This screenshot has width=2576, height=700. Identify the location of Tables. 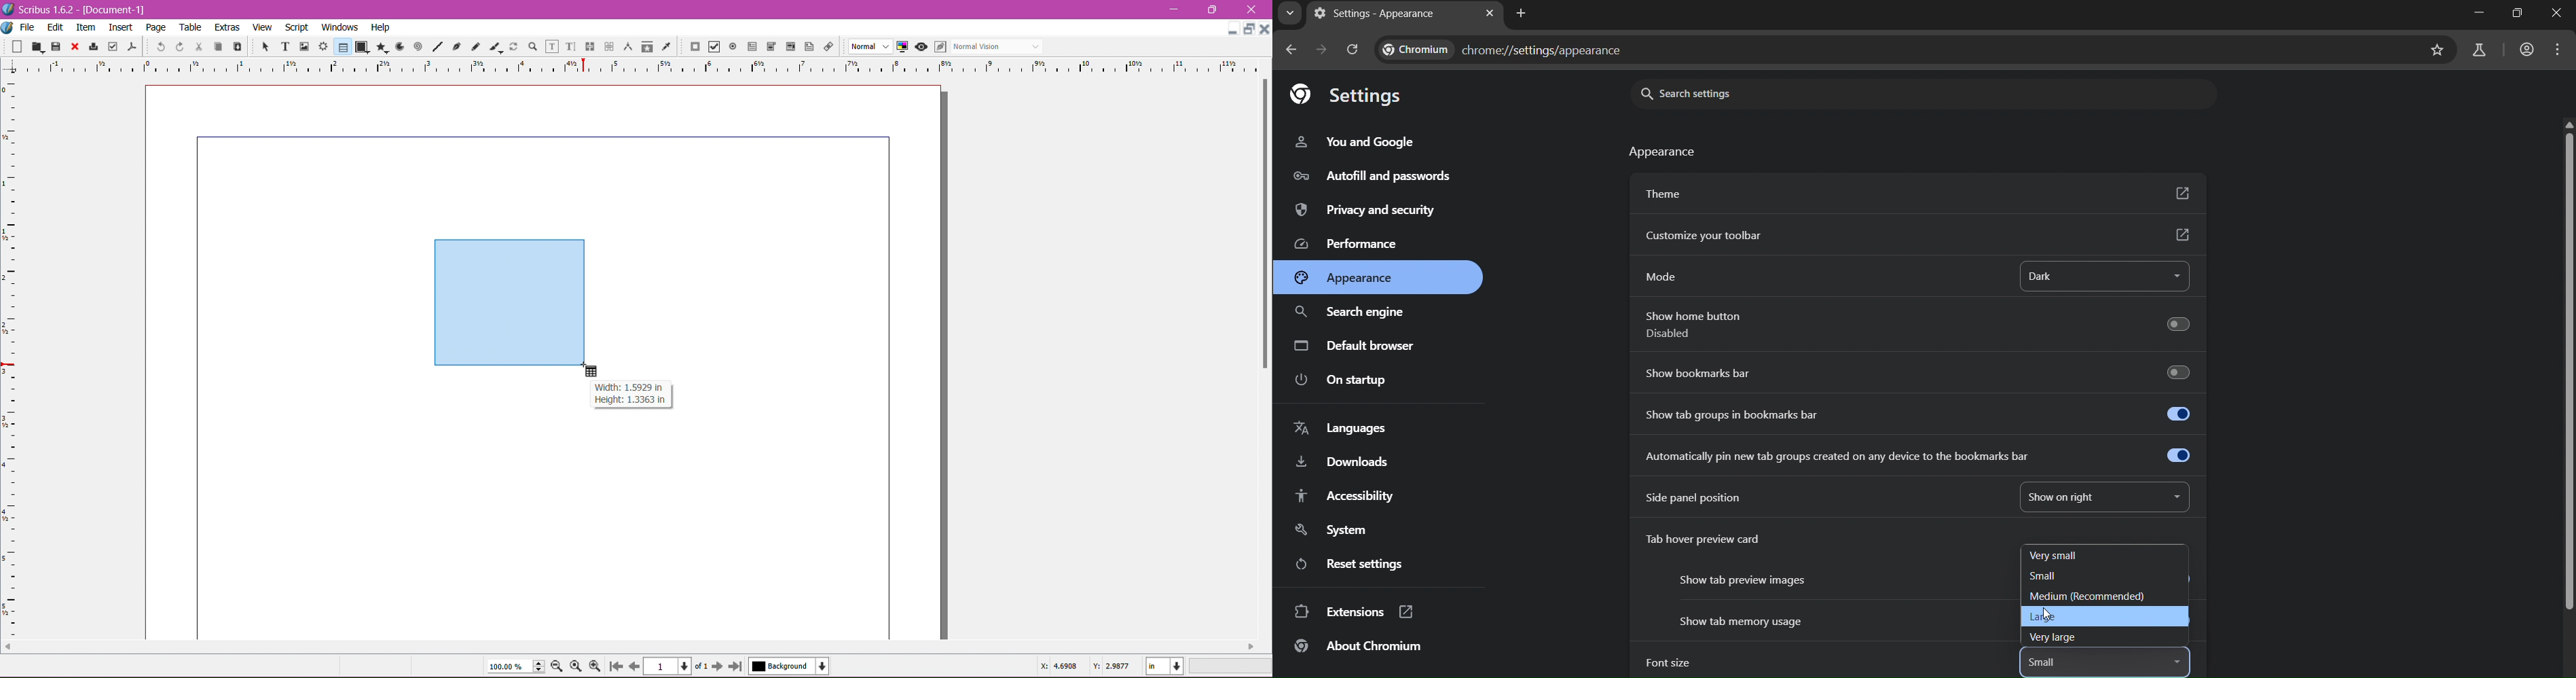
(342, 46).